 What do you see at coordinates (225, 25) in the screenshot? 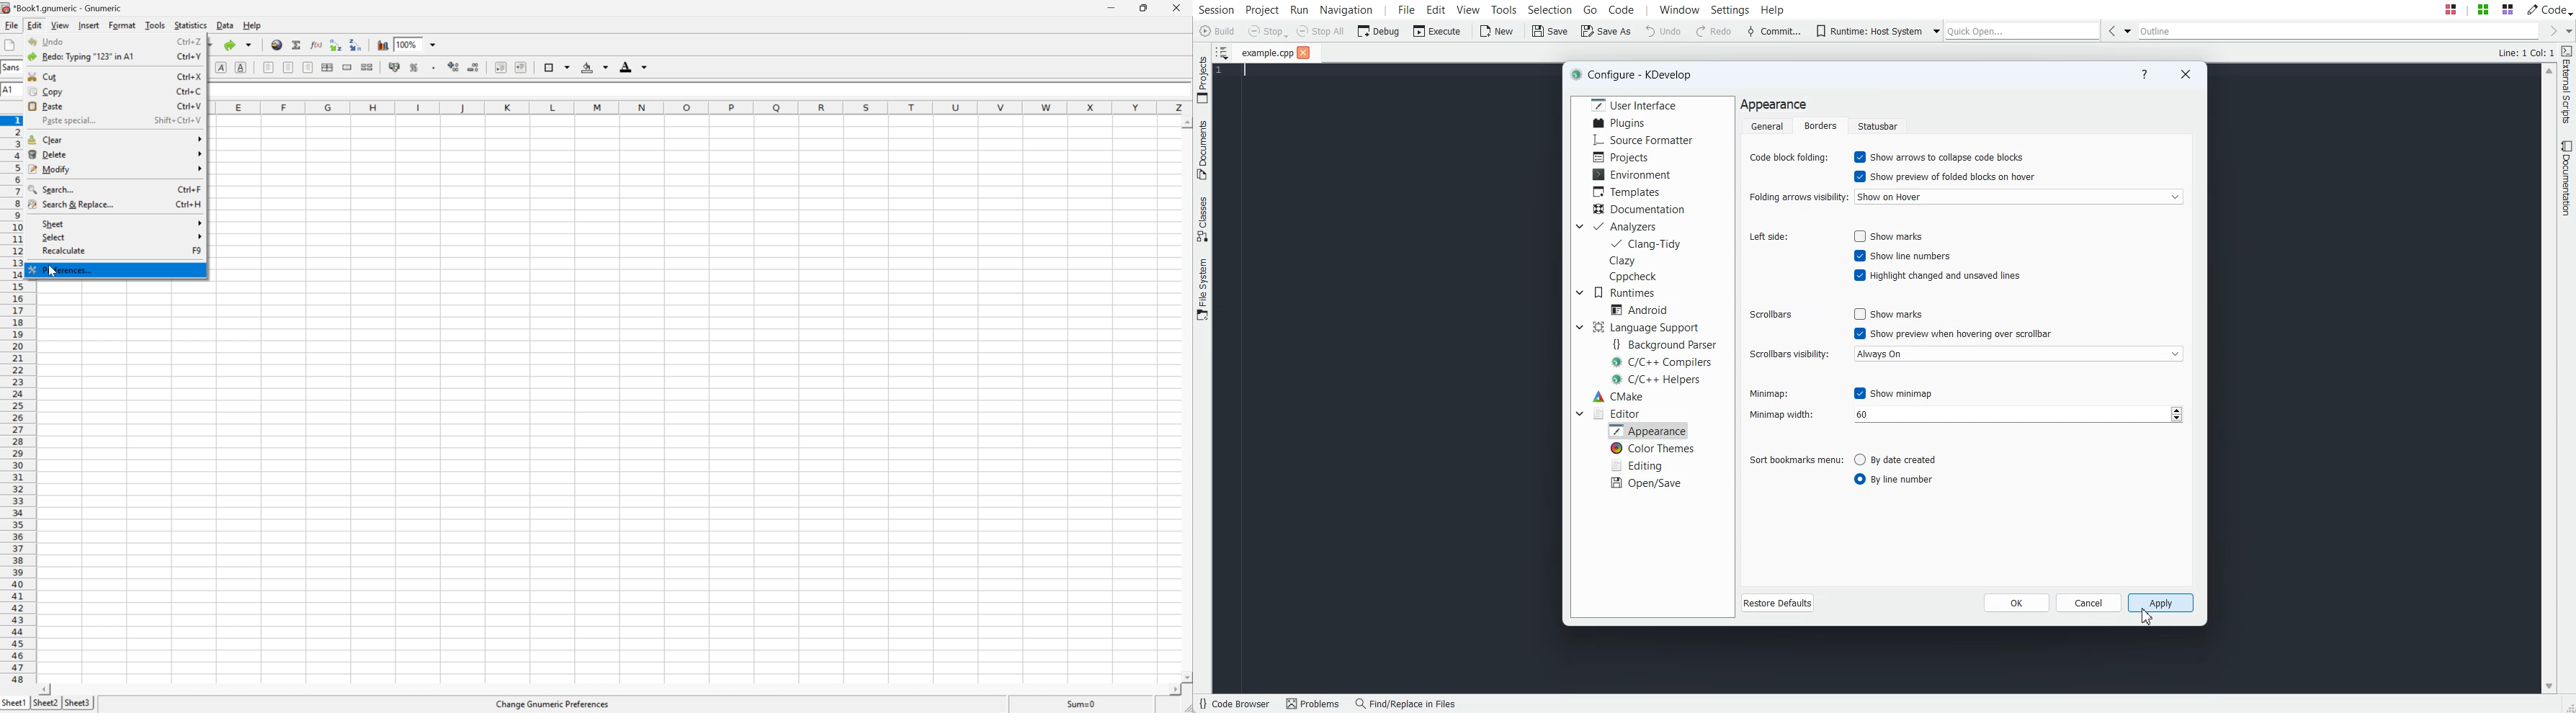
I see `data` at bounding box center [225, 25].